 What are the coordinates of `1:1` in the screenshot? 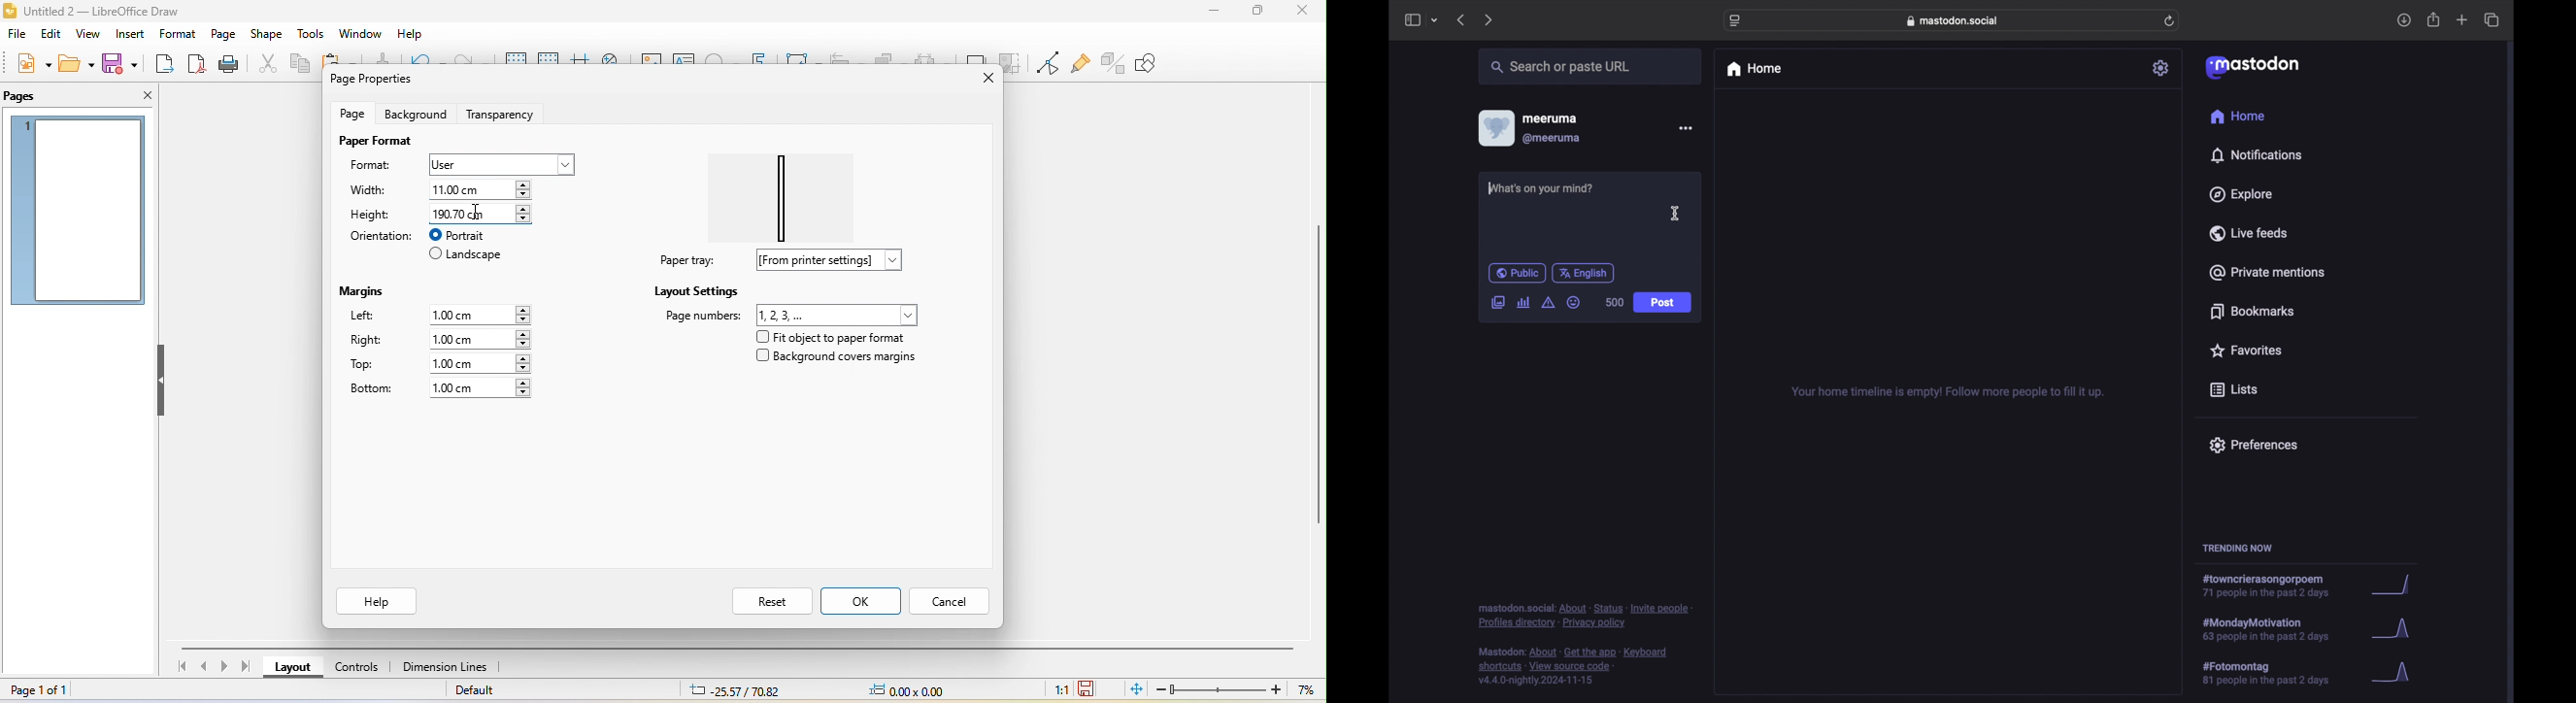 It's located at (1057, 688).